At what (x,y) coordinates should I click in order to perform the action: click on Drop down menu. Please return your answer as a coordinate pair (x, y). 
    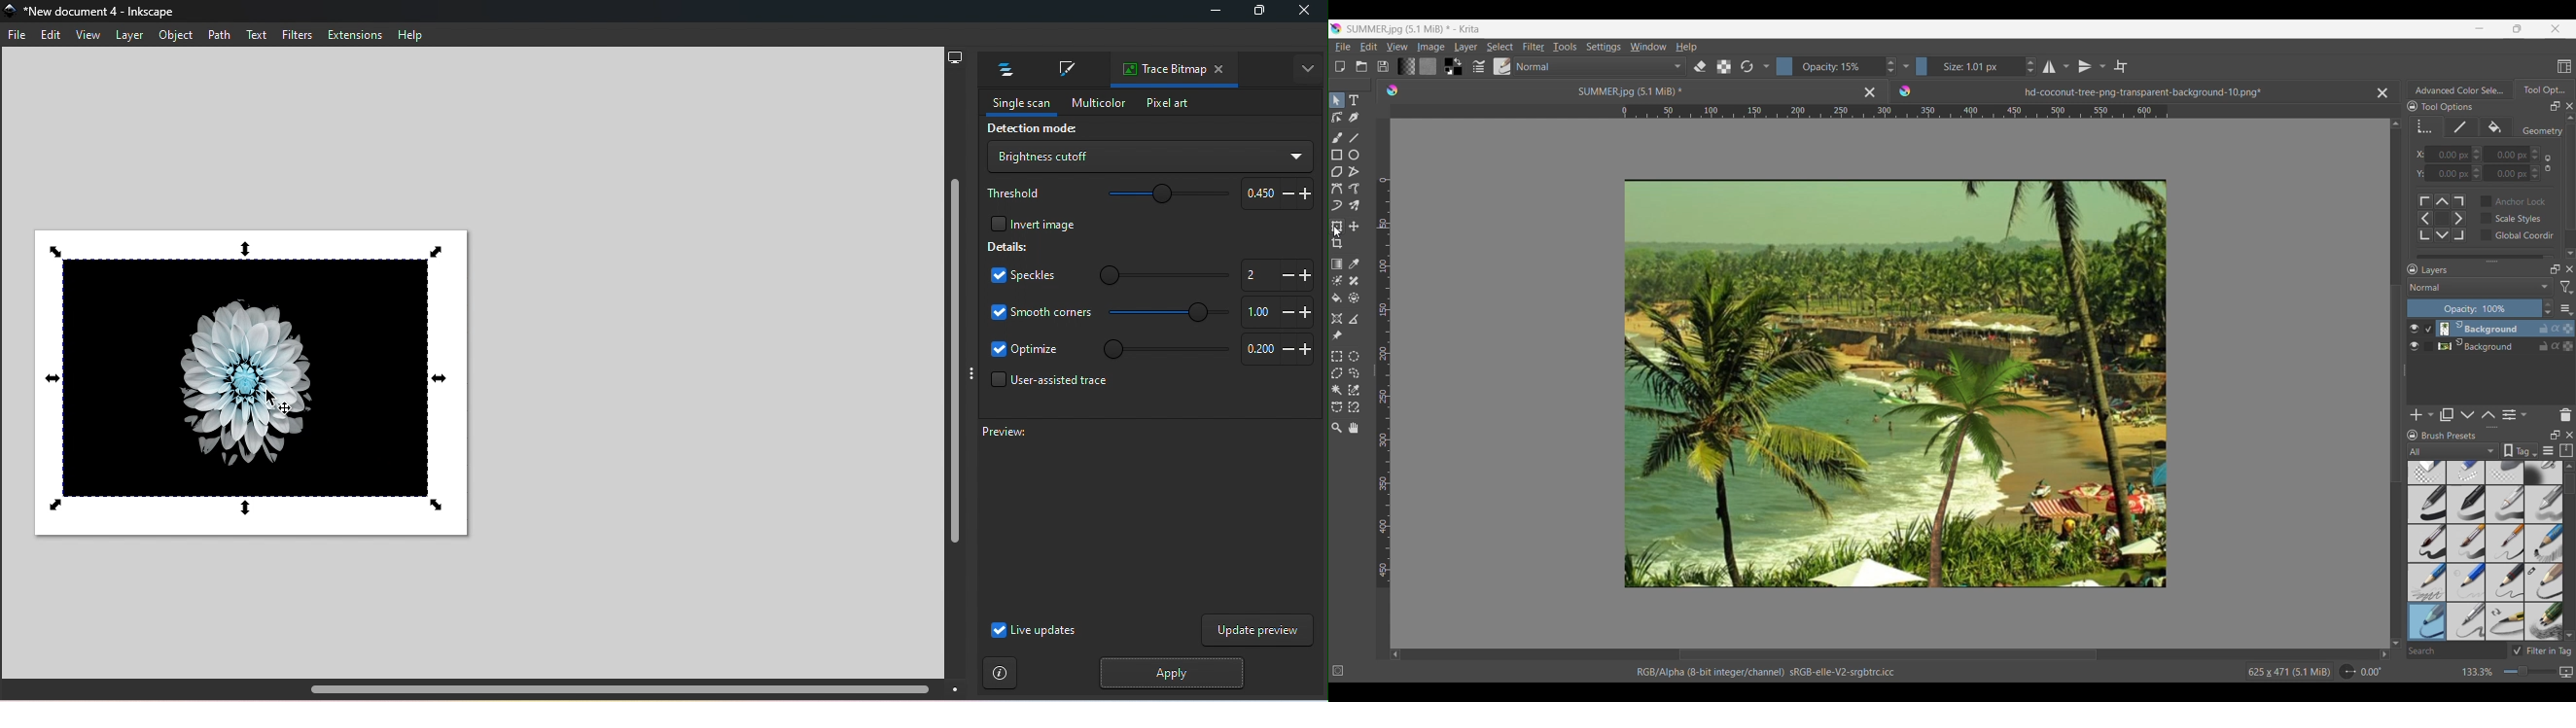
    Looking at the image, I should click on (1148, 159).